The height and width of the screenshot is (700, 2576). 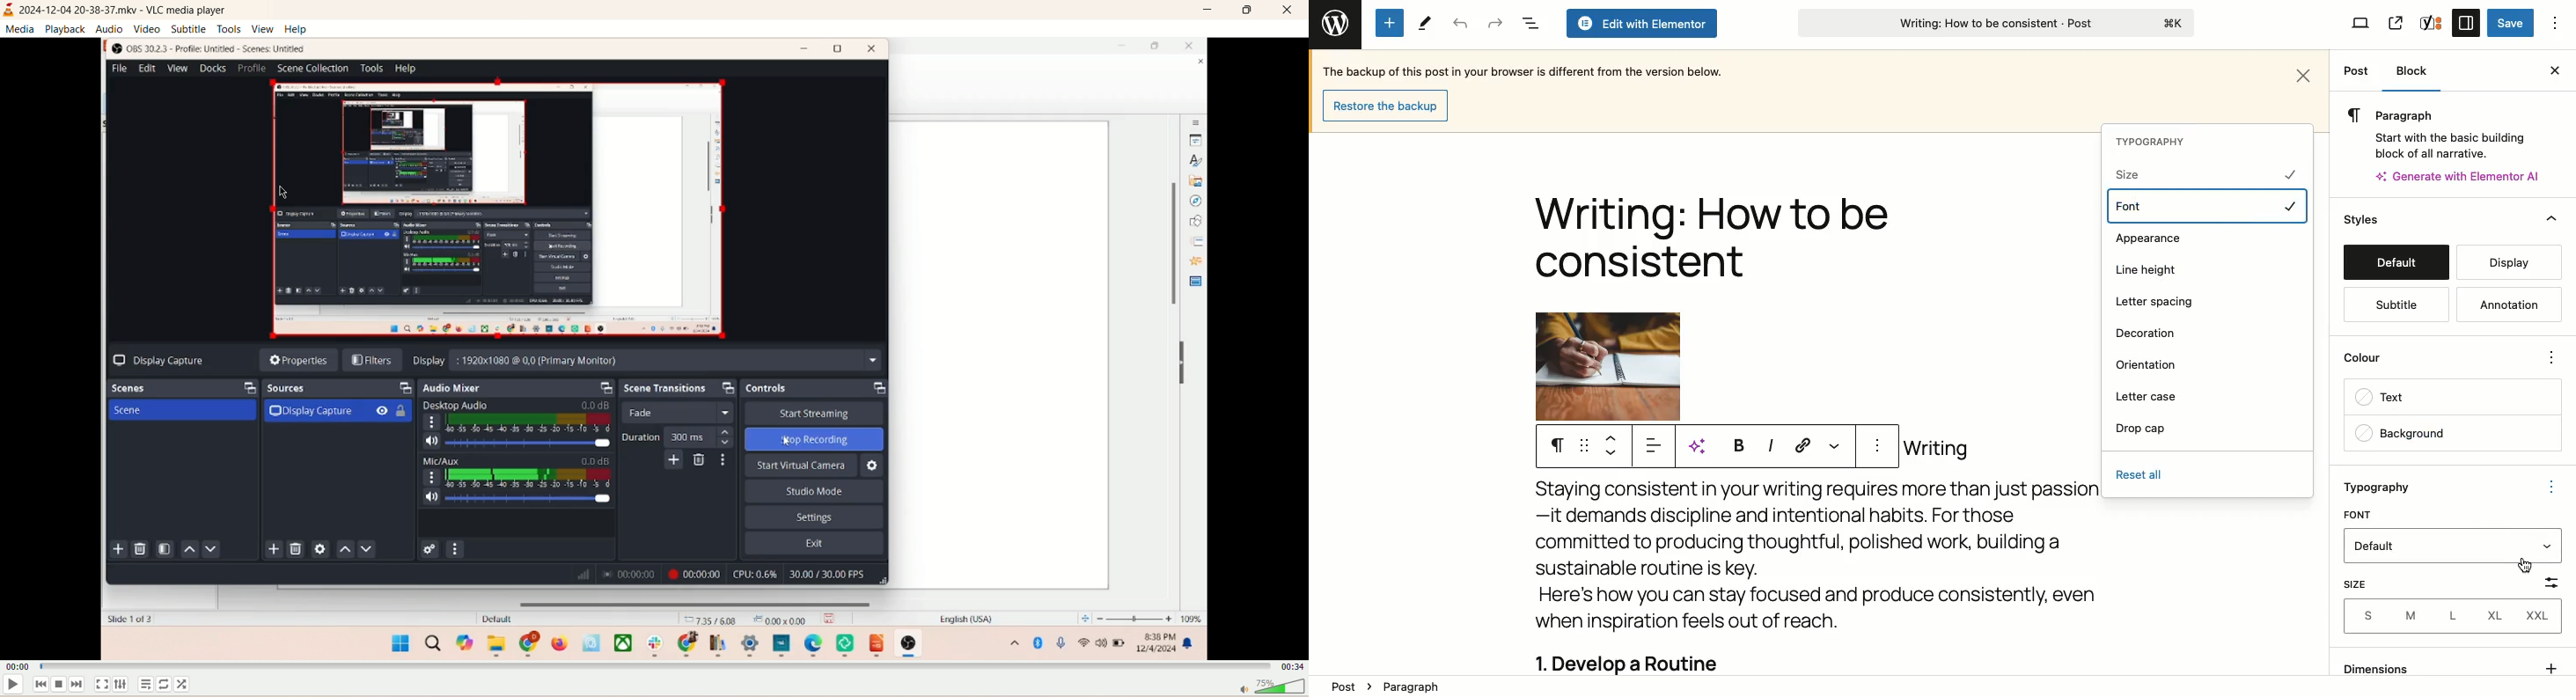 I want to click on Size, so click(x=2361, y=583).